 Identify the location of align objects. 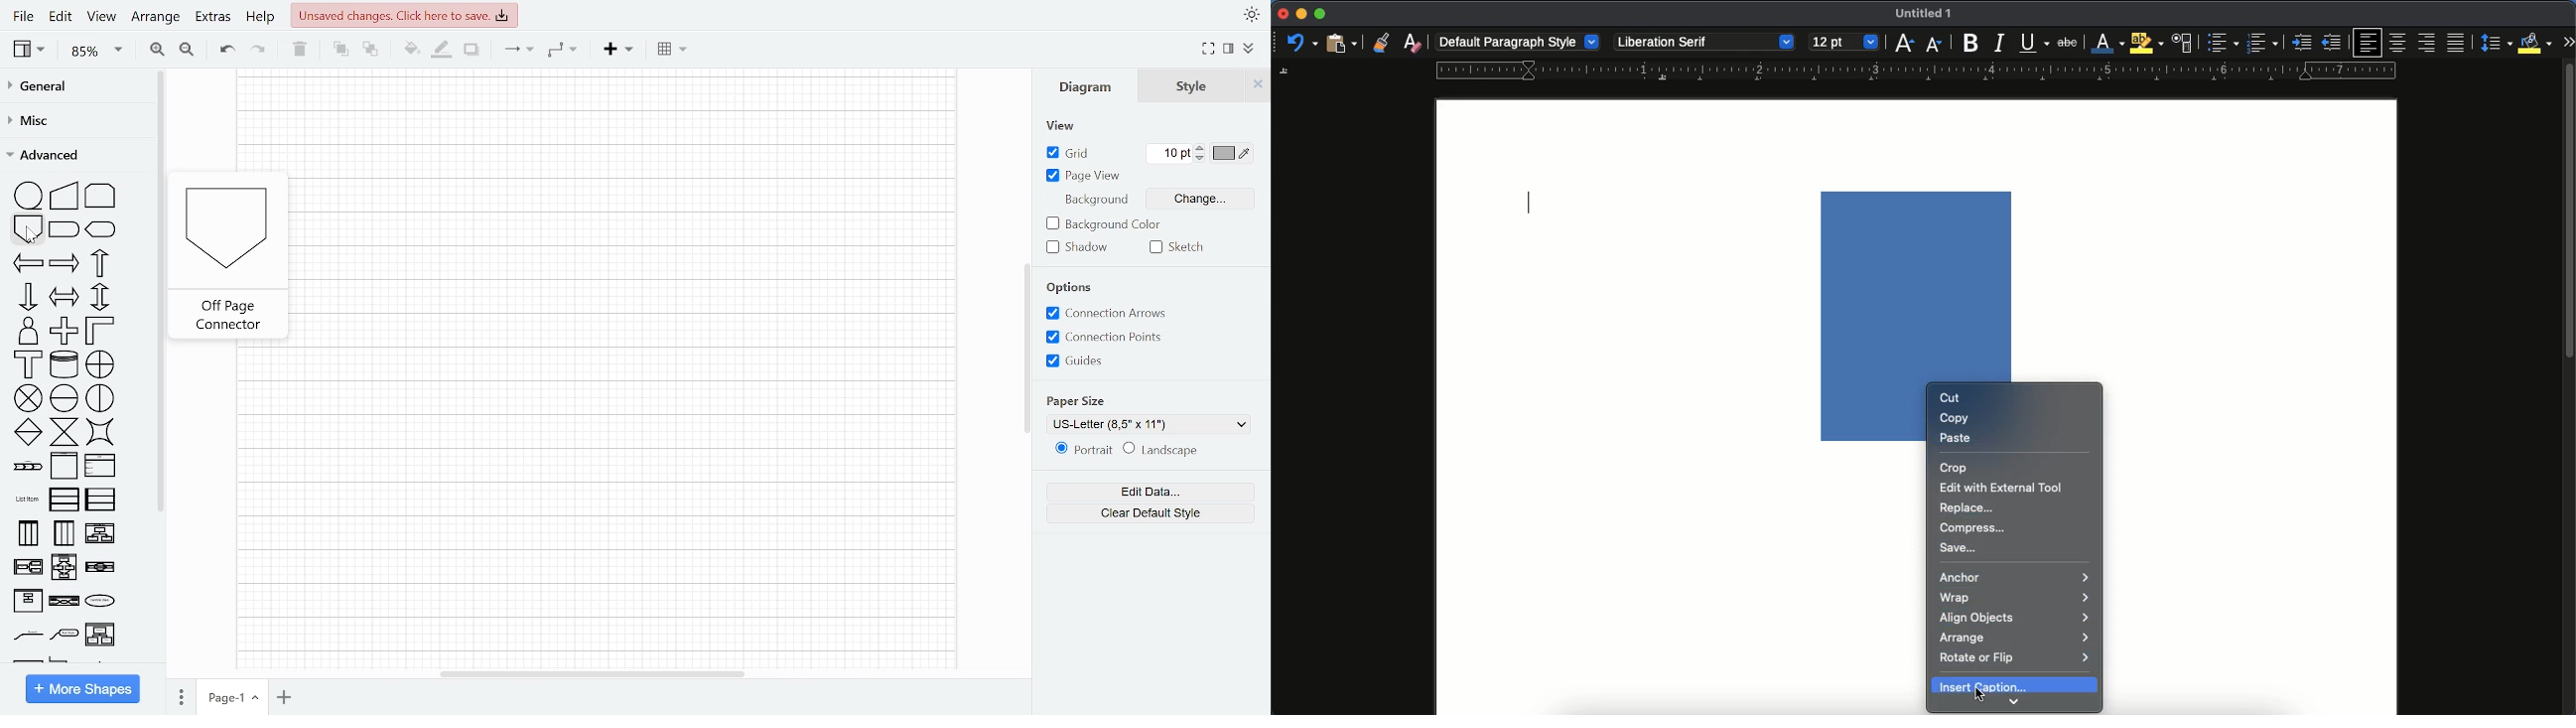
(2015, 617).